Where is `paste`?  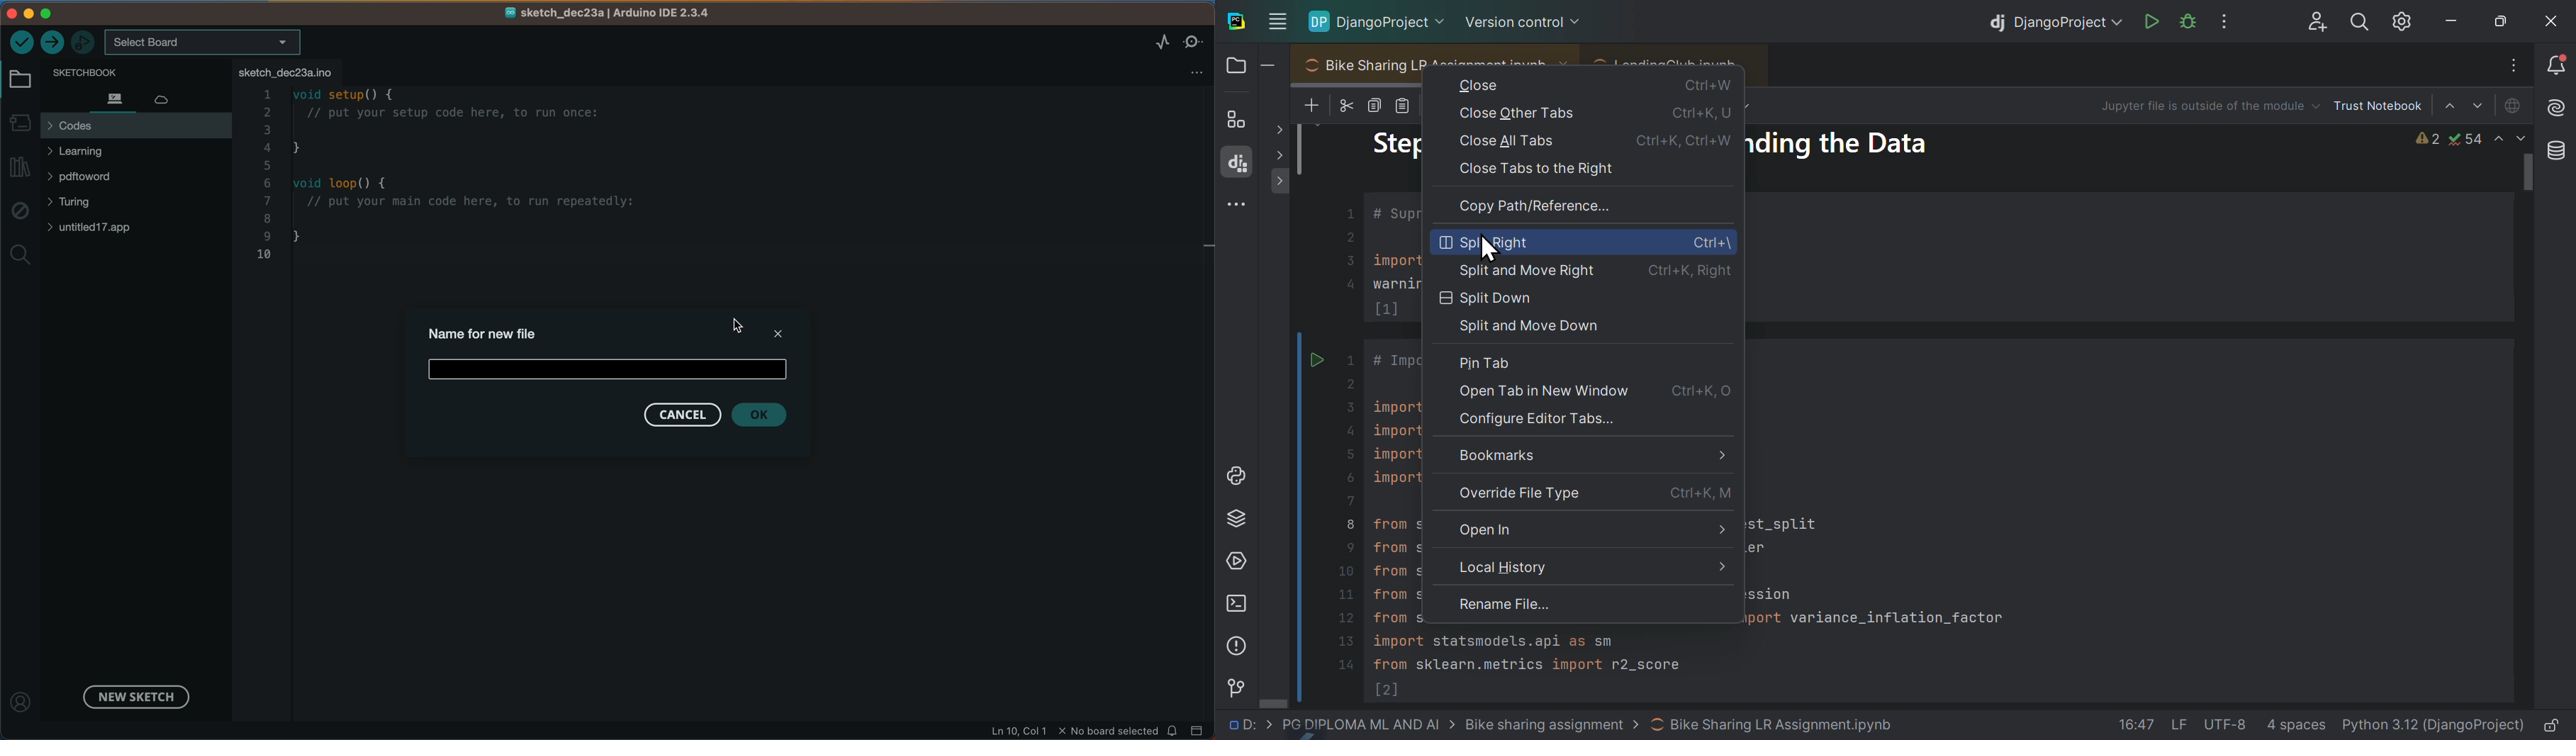
paste is located at coordinates (1406, 106).